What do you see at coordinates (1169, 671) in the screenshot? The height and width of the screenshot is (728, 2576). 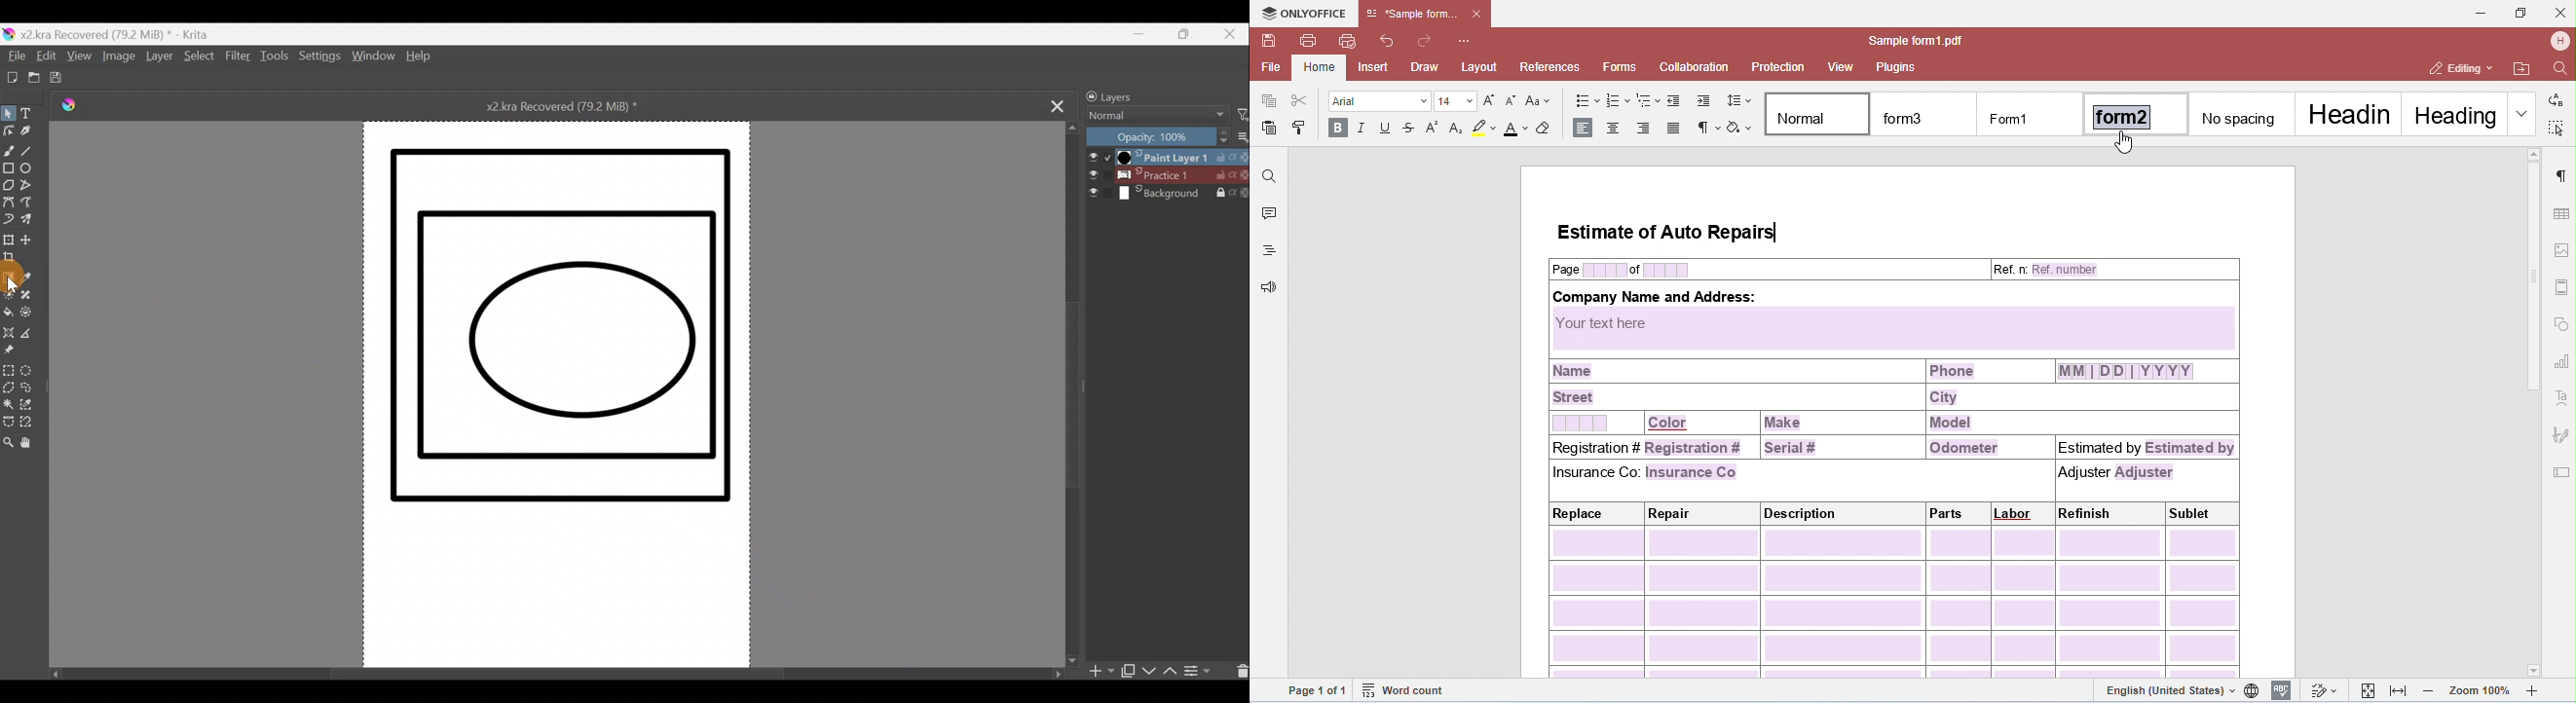 I see `Move layer/mask up` at bounding box center [1169, 671].